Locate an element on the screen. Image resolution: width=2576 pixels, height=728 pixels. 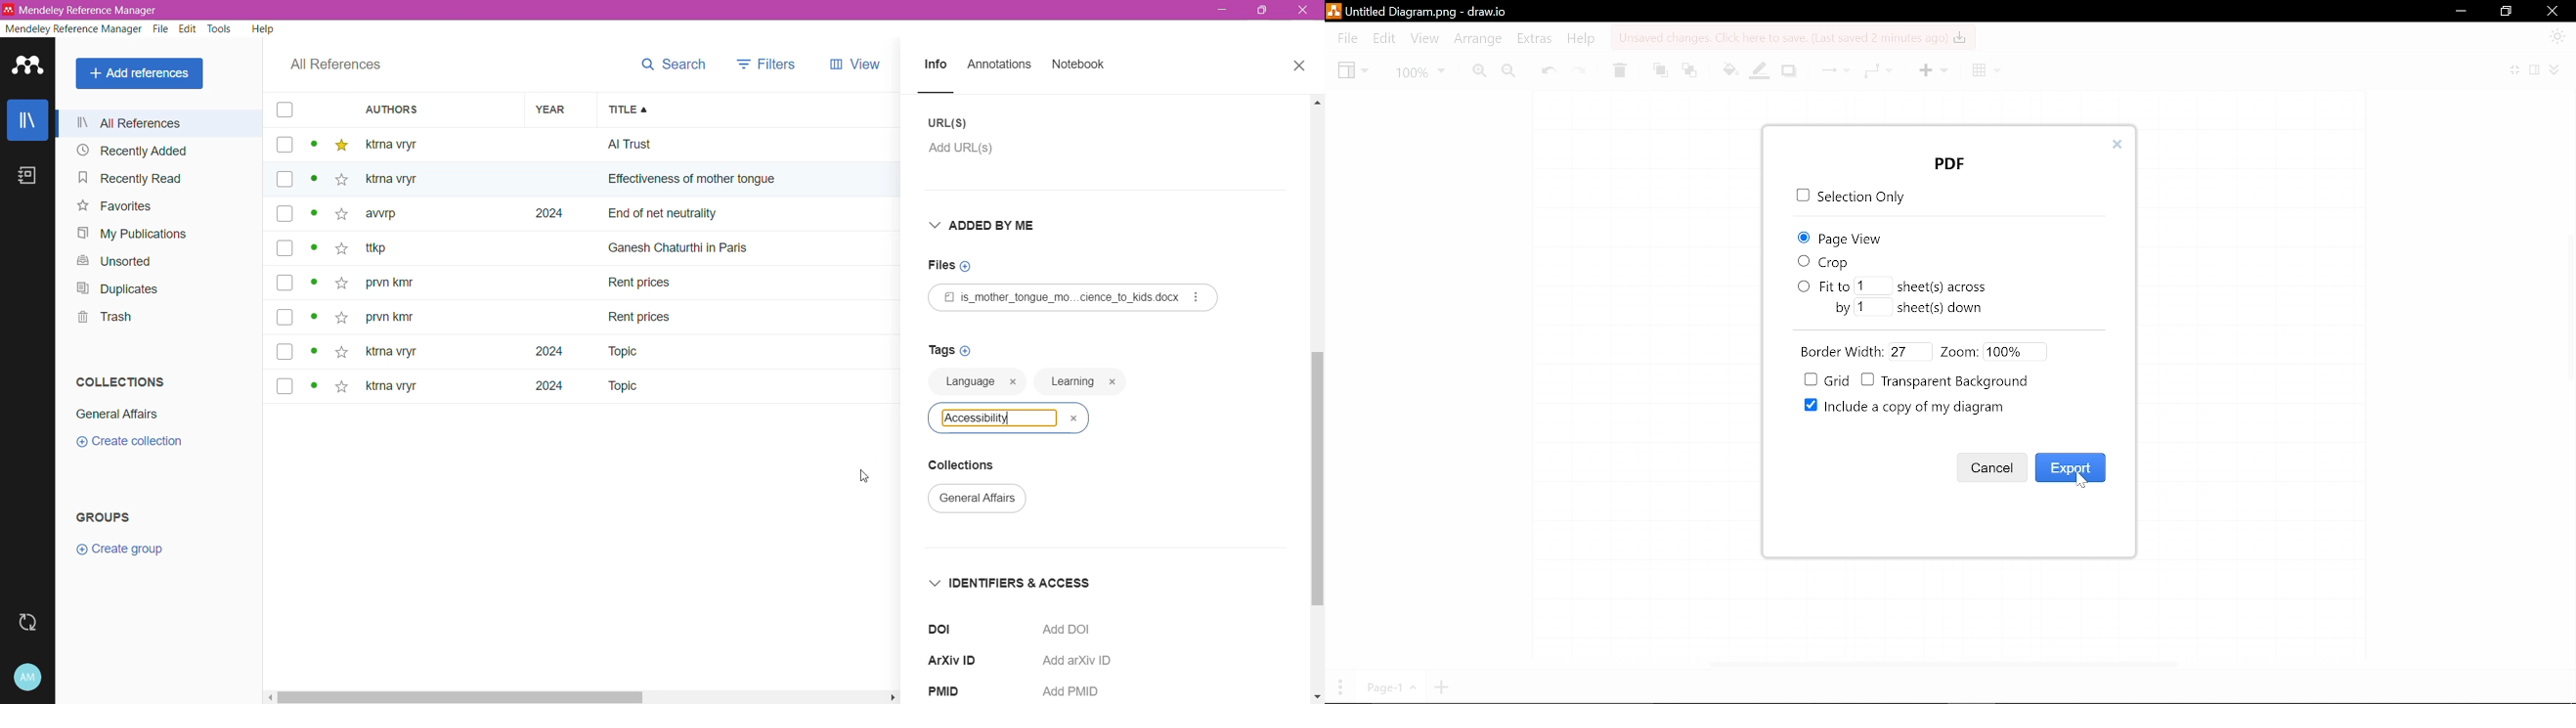
Tools is located at coordinates (221, 29).